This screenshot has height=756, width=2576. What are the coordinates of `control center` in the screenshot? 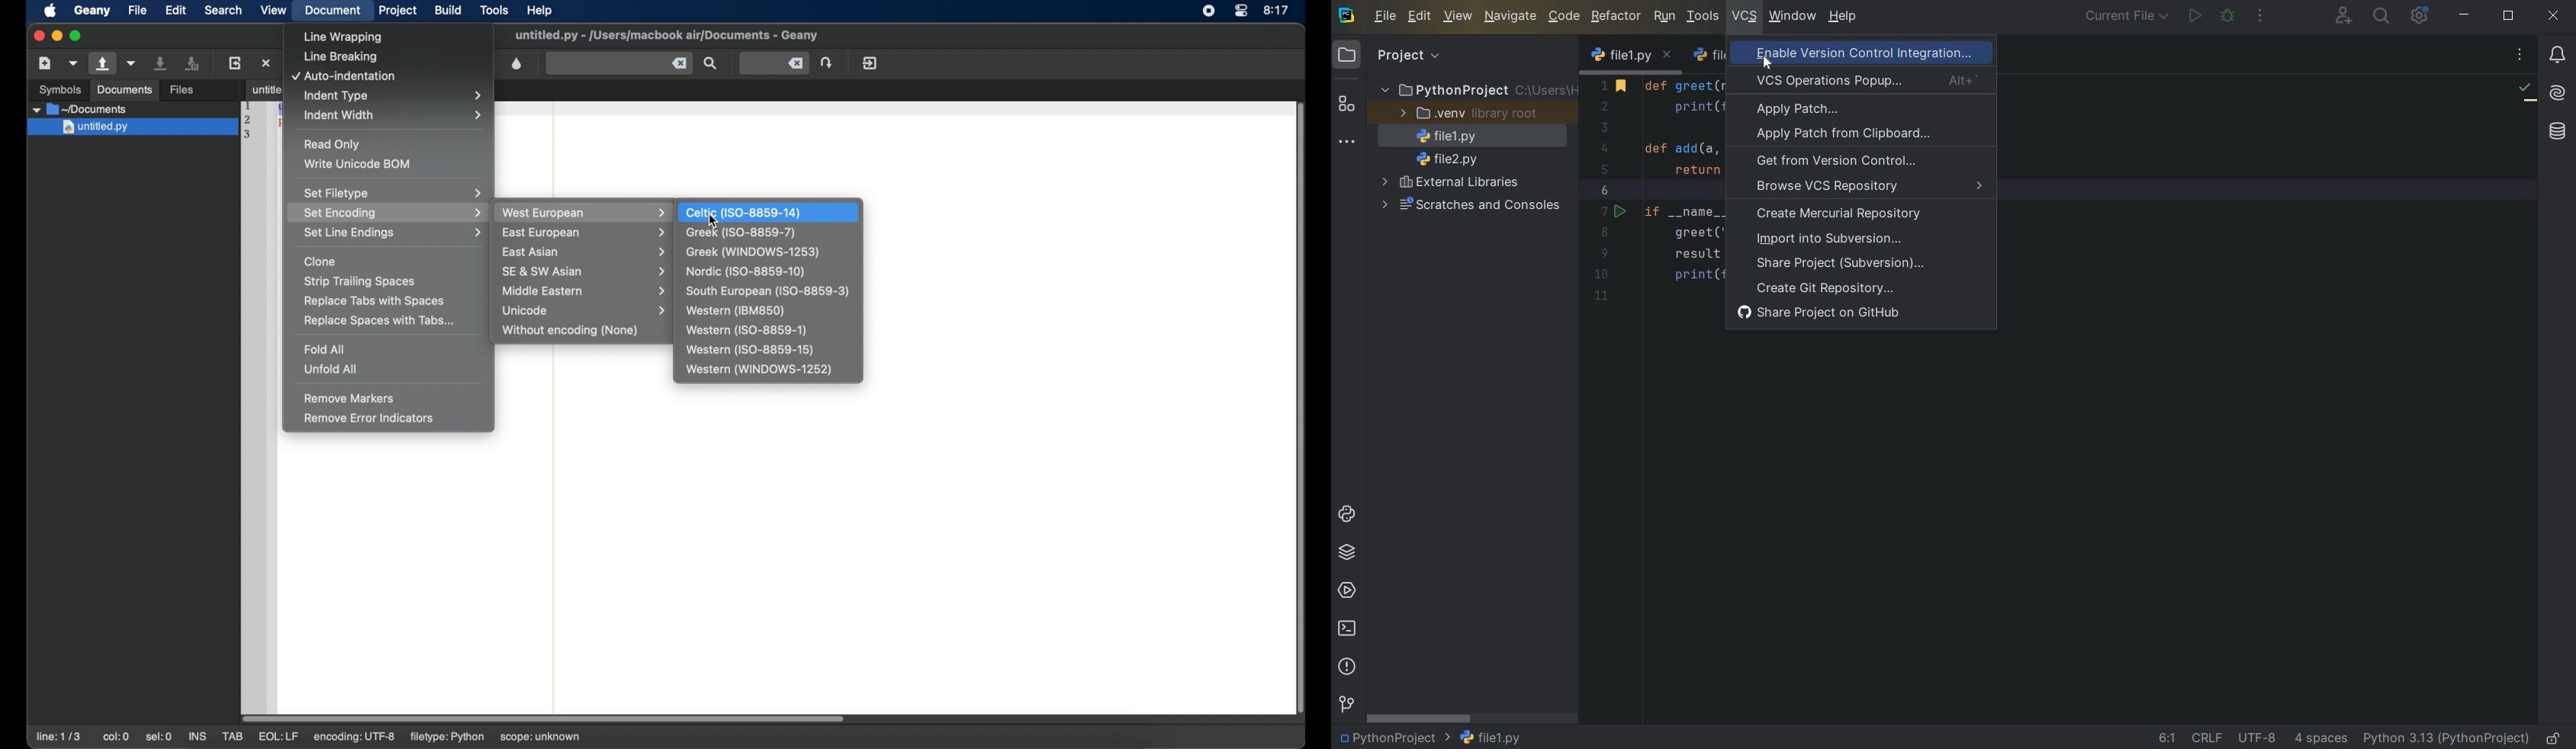 It's located at (1242, 11).